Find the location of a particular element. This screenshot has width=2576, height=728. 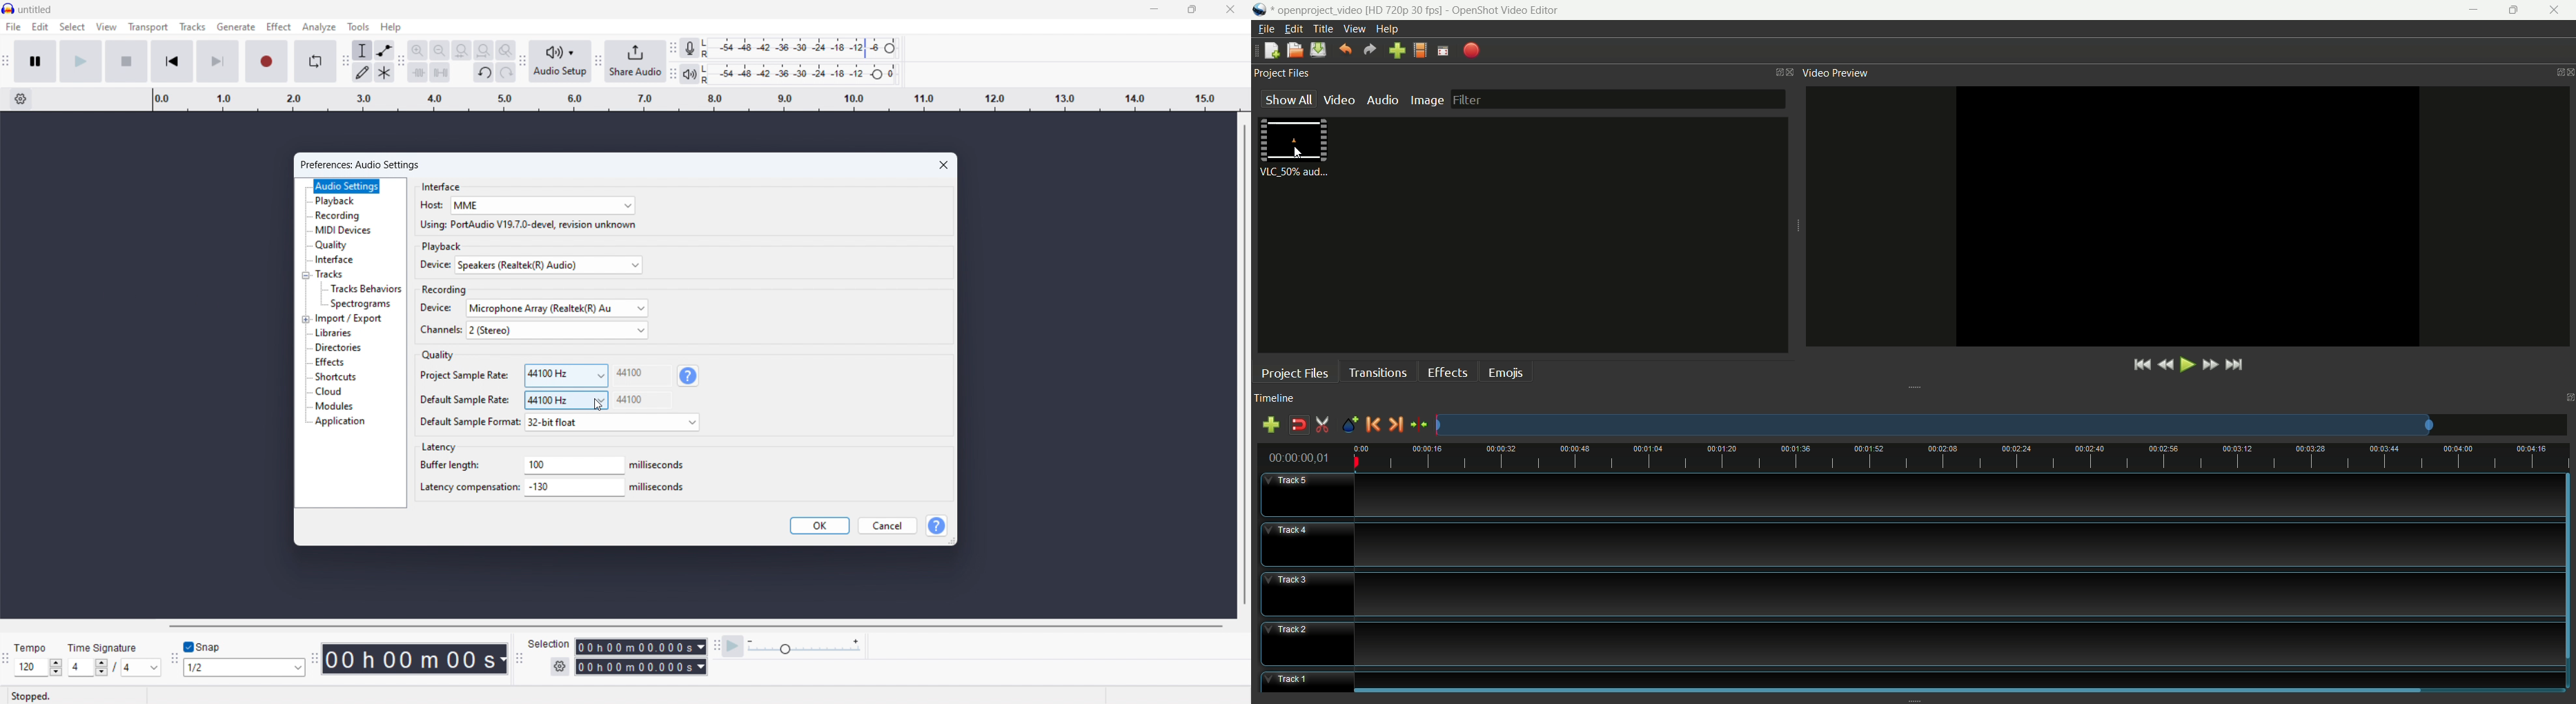

maximize is located at coordinates (2513, 12).